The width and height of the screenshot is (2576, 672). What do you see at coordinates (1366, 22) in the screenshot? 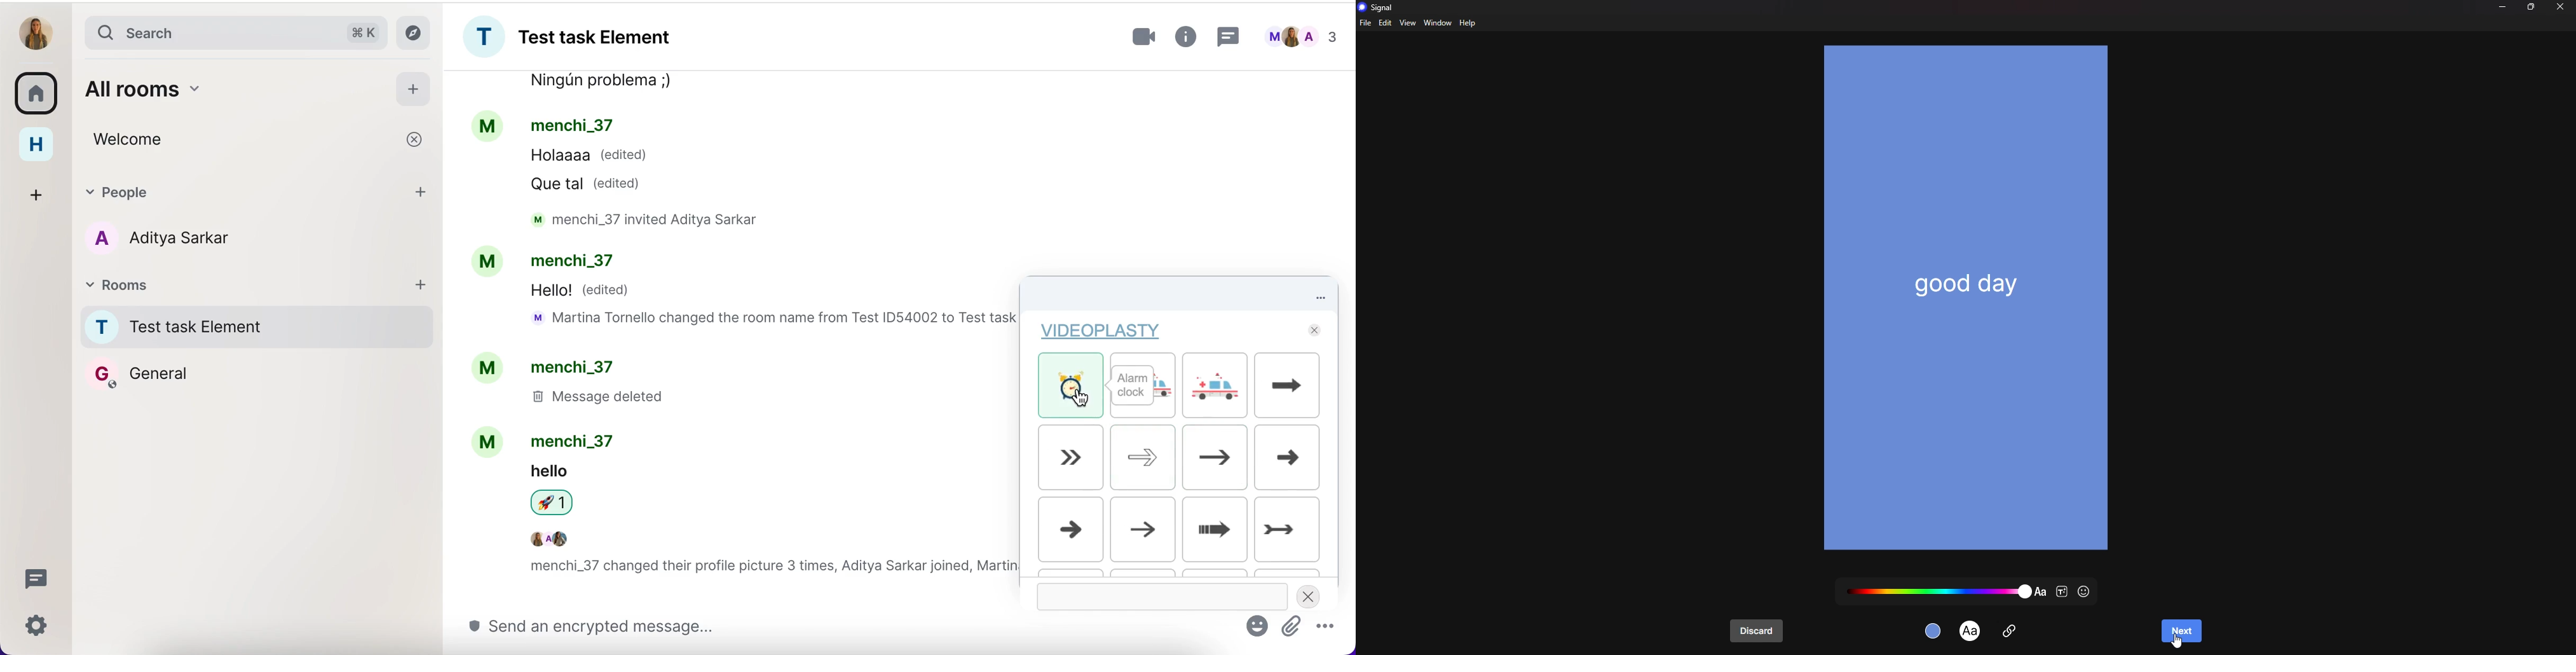
I see `file` at bounding box center [1366, 22].